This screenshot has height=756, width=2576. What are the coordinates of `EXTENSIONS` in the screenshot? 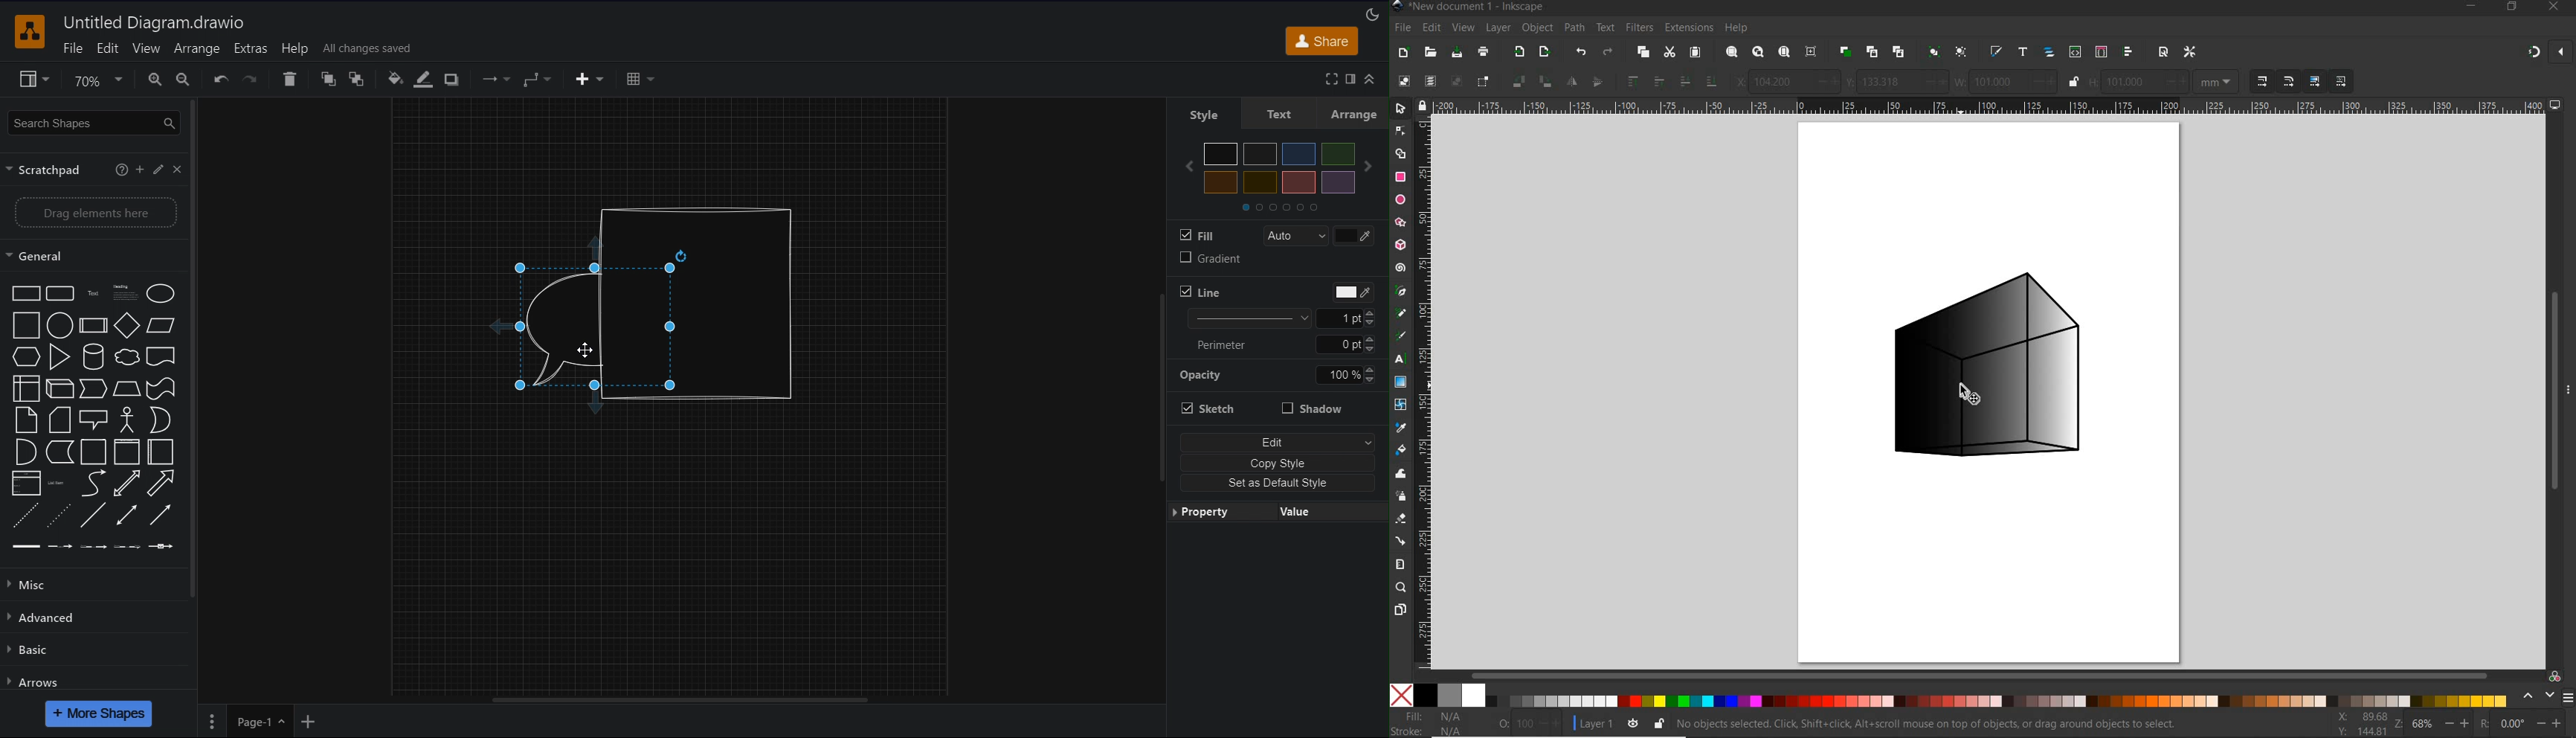 It's located at (1687, 28).